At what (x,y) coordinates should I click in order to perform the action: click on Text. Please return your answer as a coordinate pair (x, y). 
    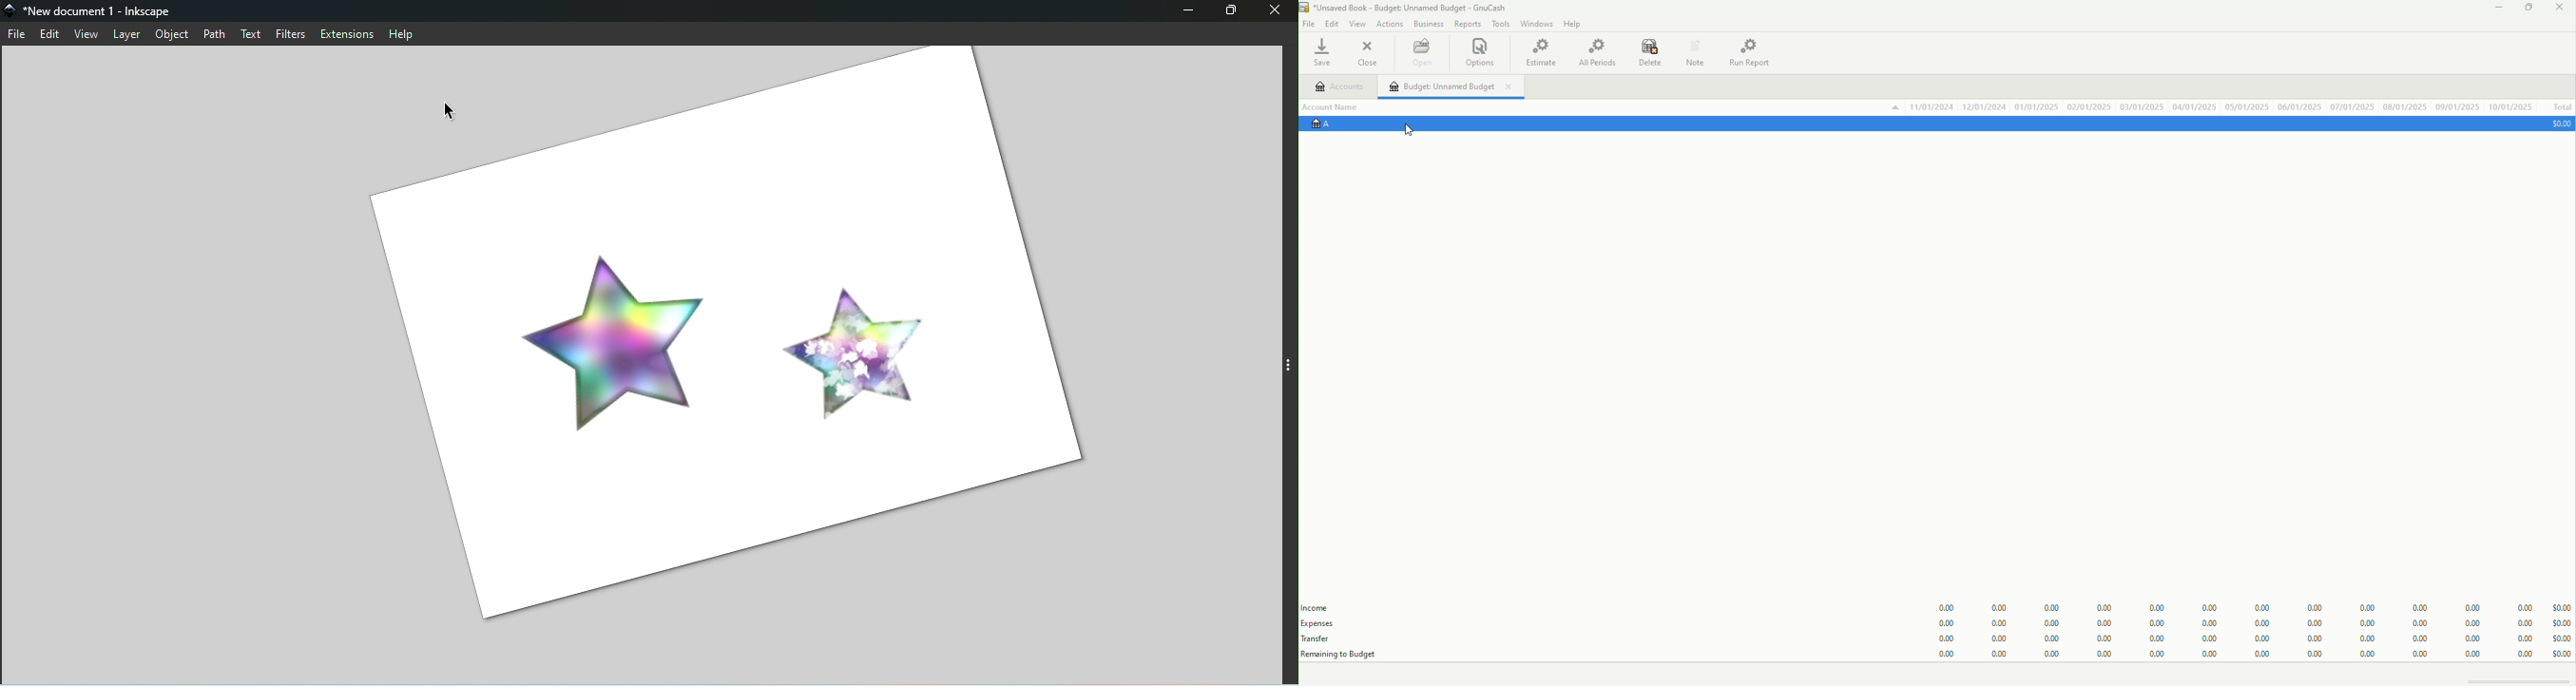
    Looking at the image, I should click on (252, 33).